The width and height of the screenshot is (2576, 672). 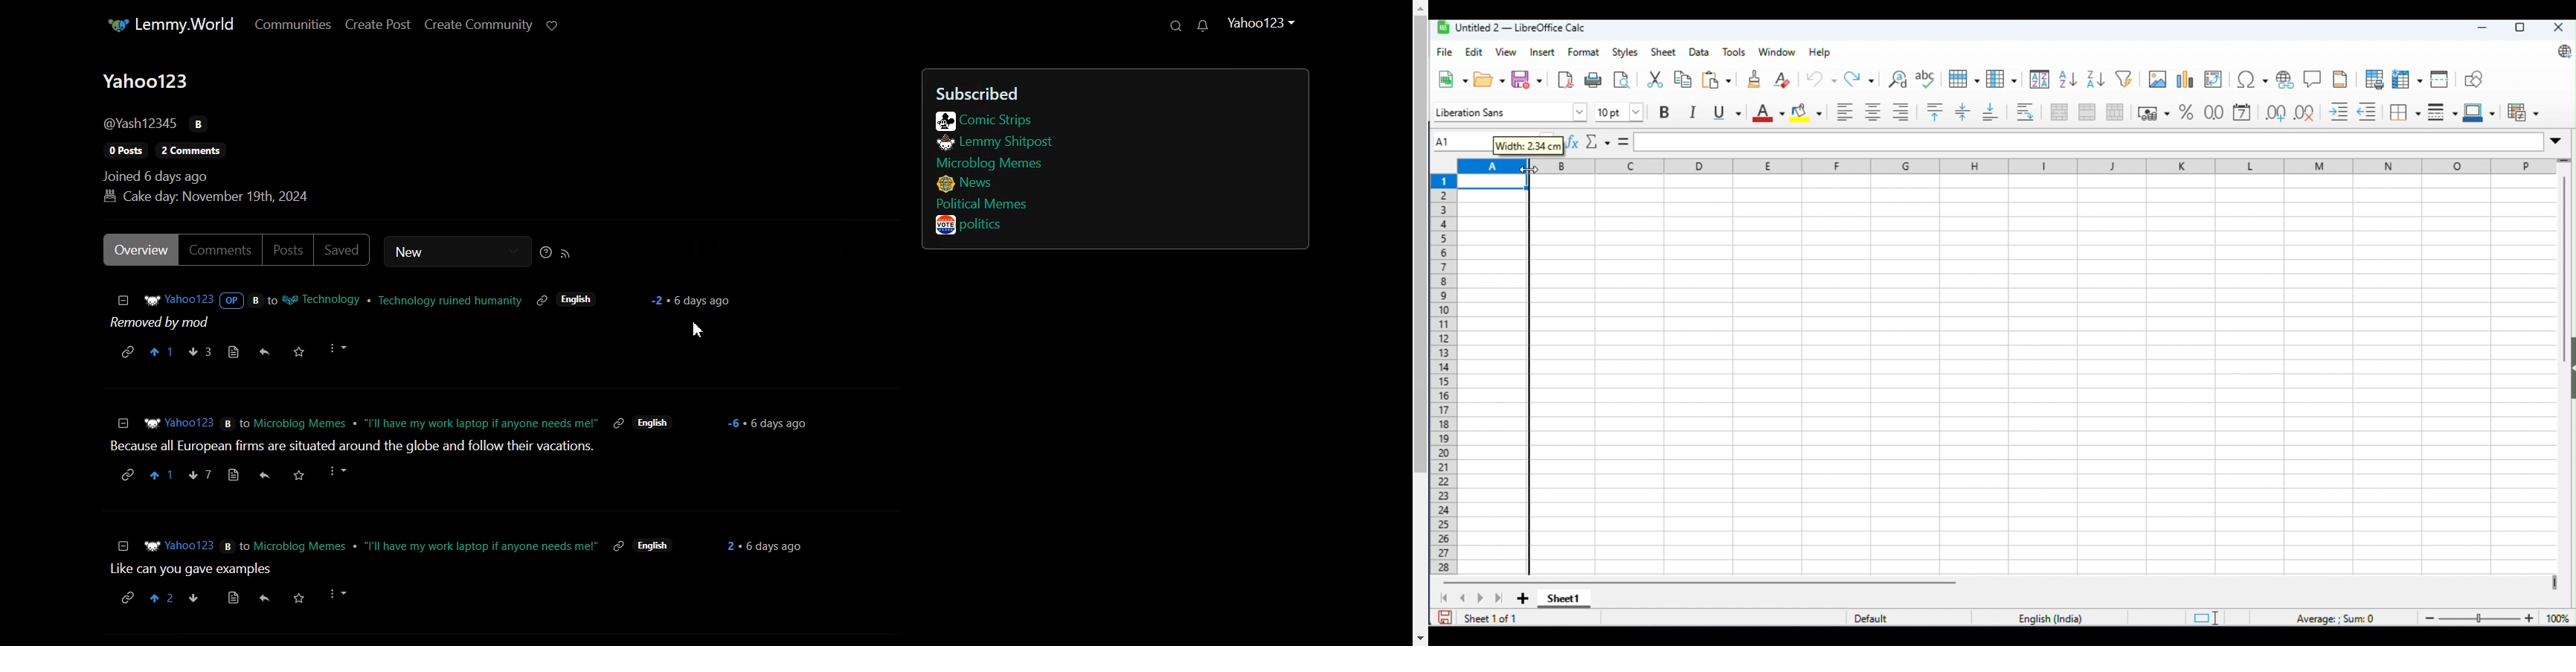 I want to click on notifications, so click(x=1202, y=27).